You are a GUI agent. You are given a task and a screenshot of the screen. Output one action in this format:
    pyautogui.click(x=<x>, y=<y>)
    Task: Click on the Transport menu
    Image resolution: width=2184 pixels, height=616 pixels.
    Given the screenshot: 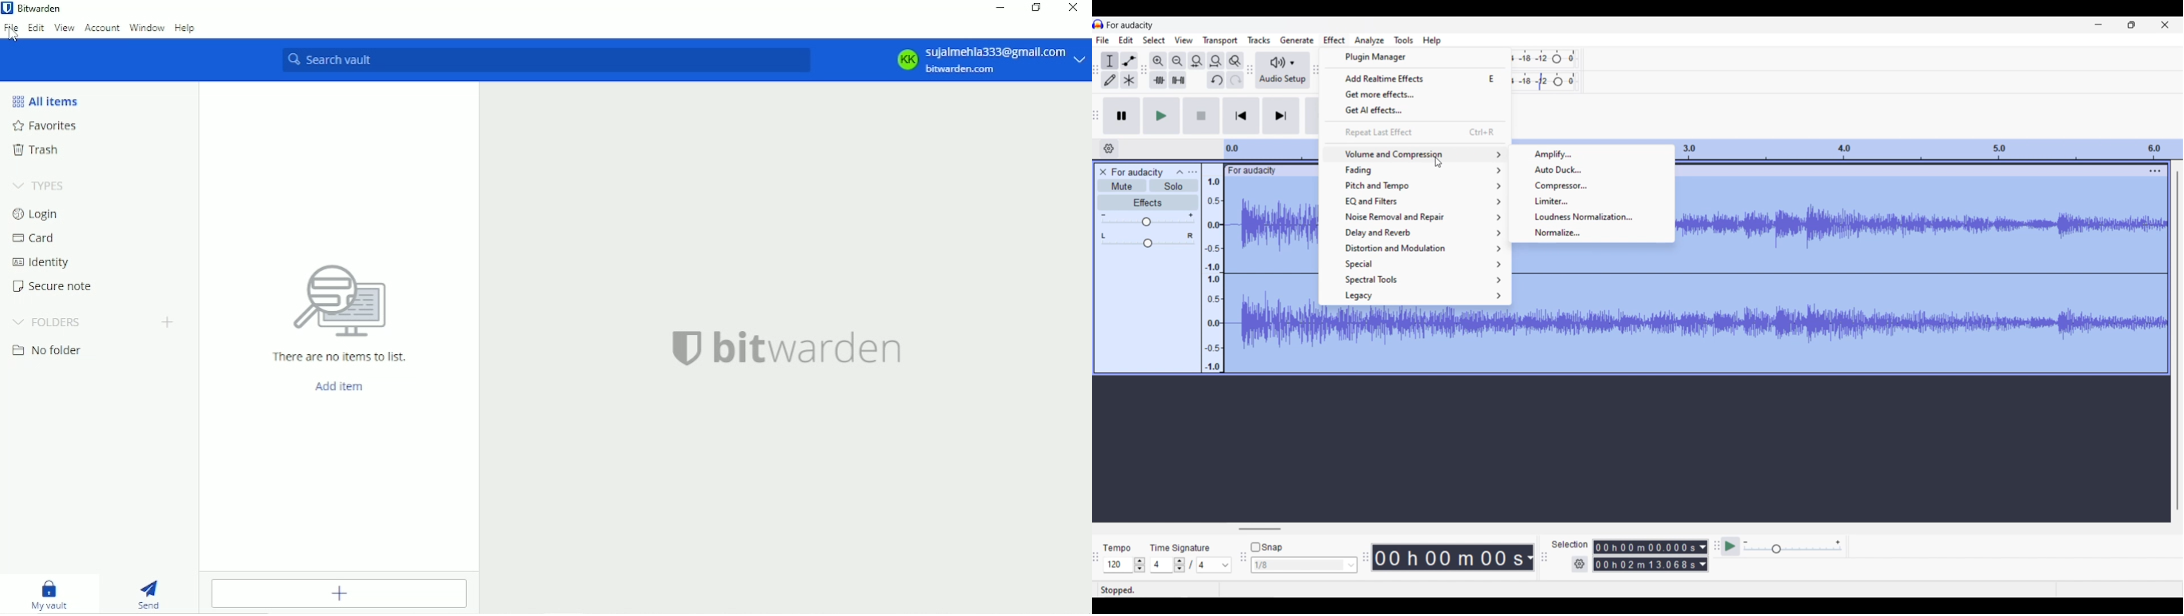 What is the action you would take?
    pyautogui.click(x=1220, y=41)
    